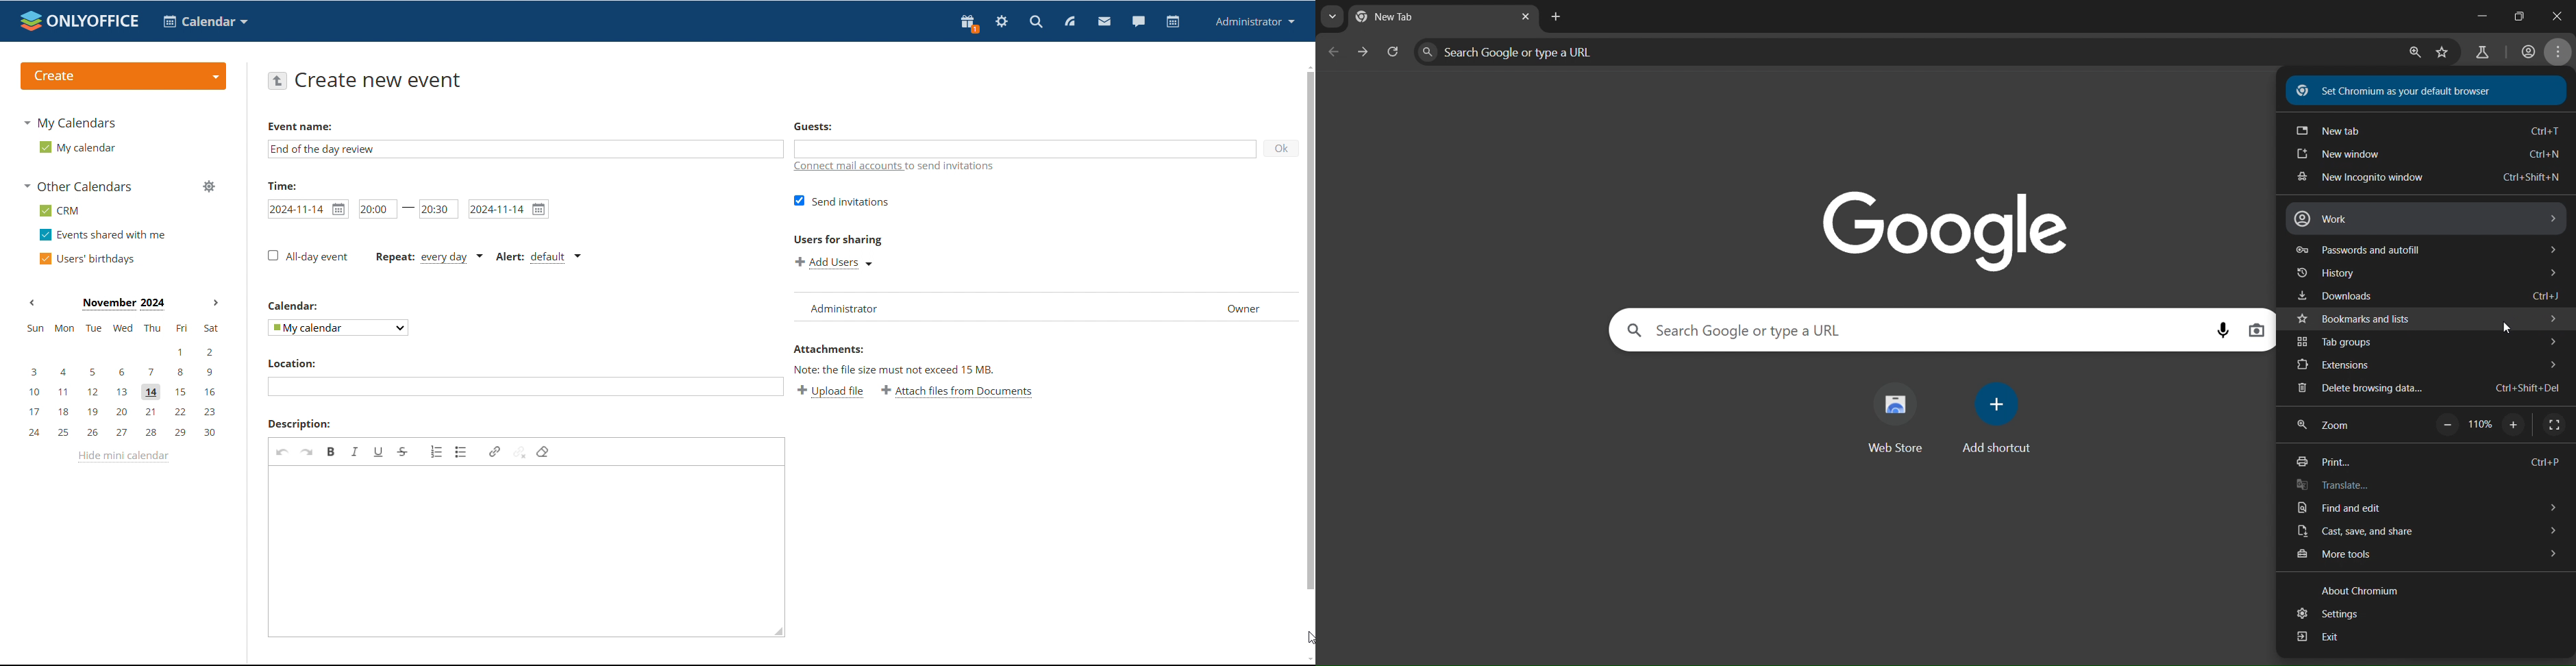 Image resolution: width=2576 pixels, height=672 pixels. Describe the element at coordinates (1173, 22) in the screenshot. I see `calendar` at that location.